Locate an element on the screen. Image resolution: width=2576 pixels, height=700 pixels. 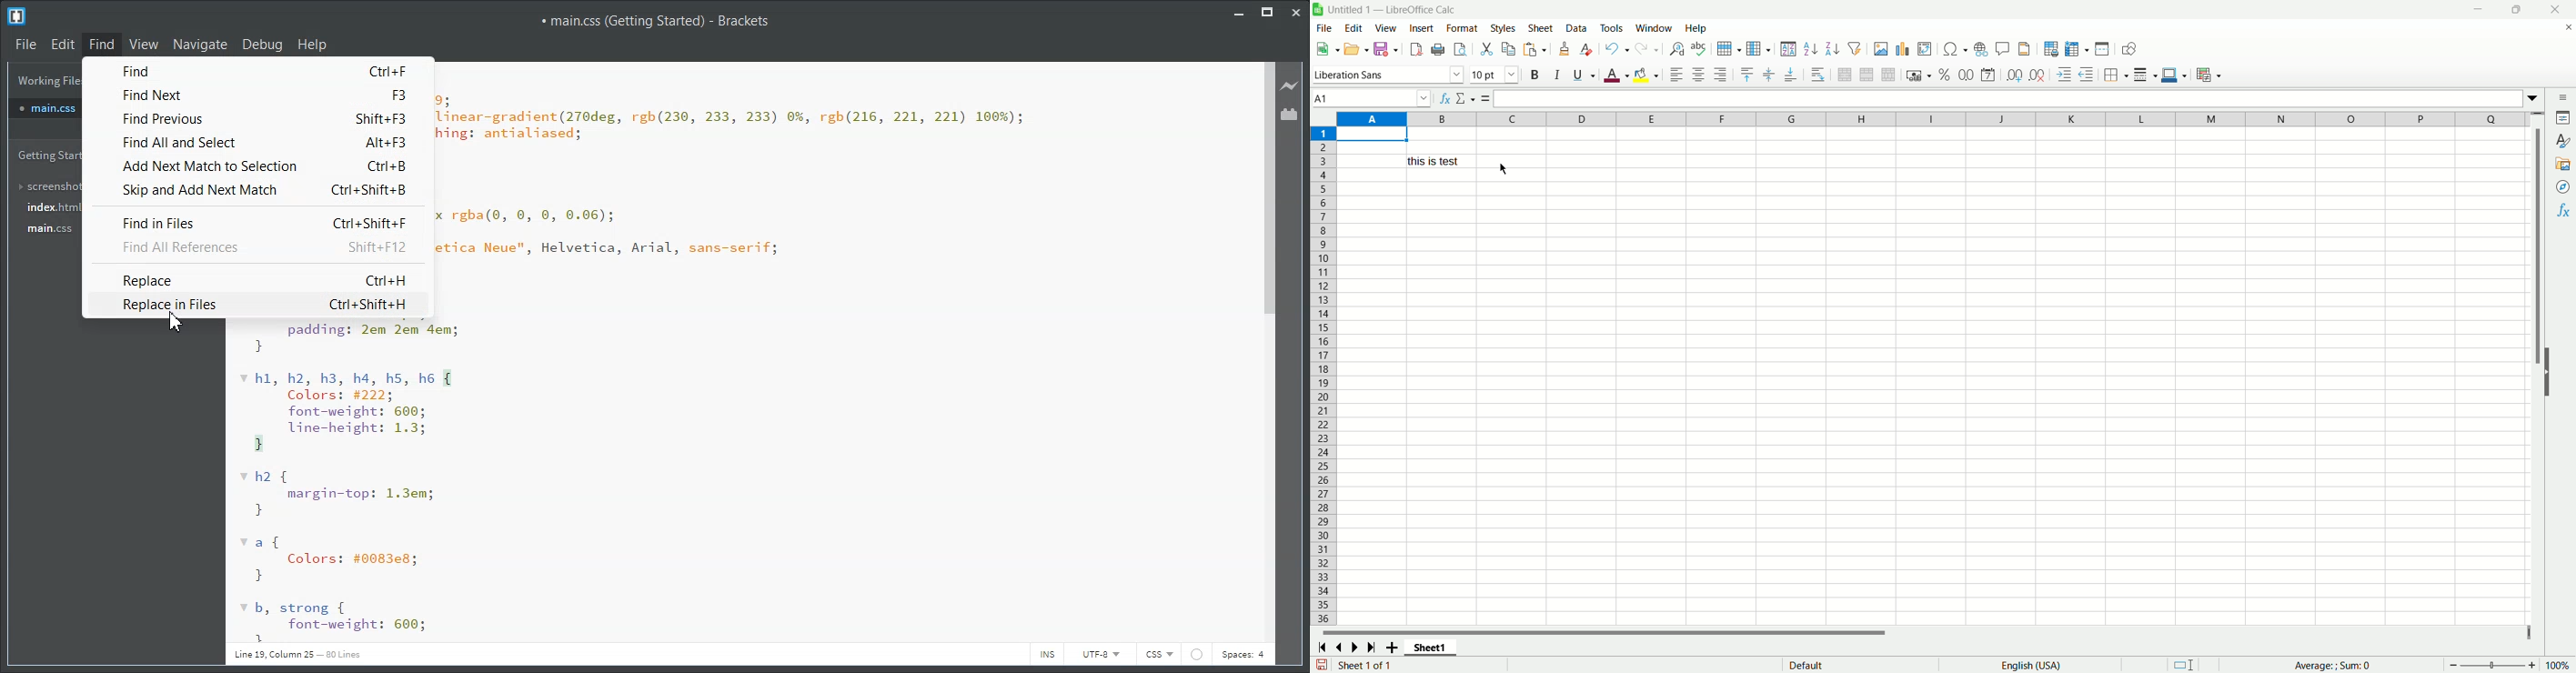
Working Files is located at coordinates (45, 80).